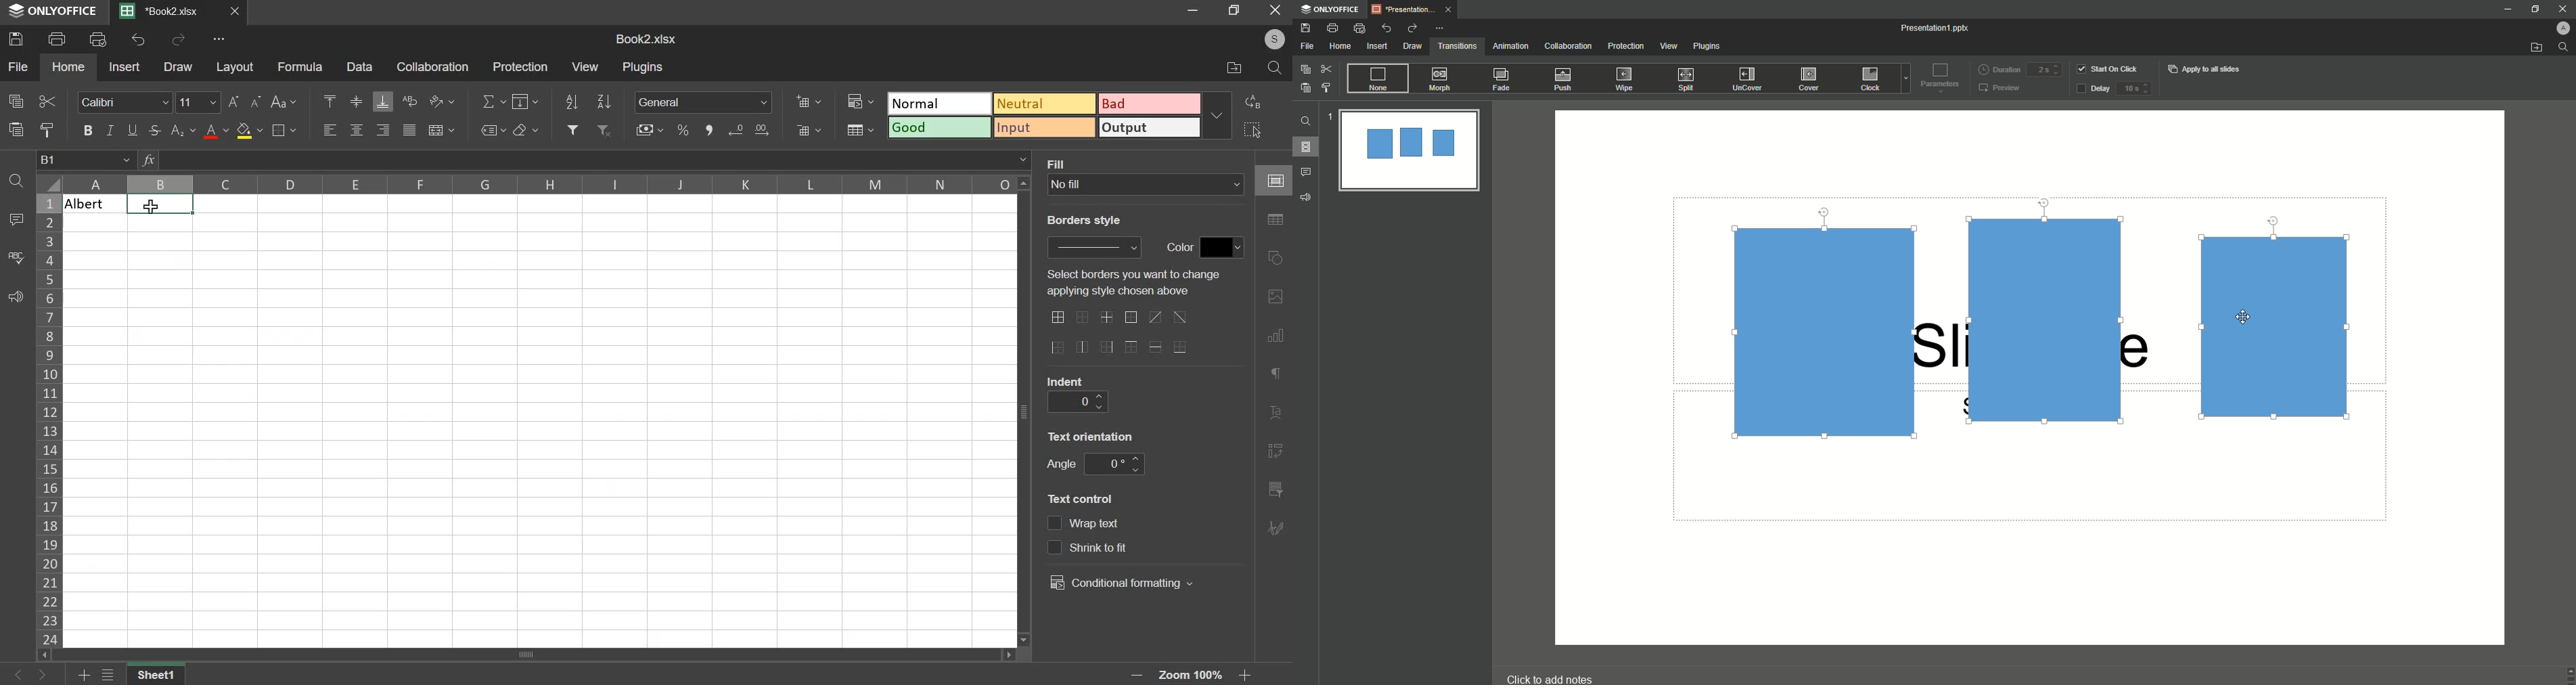  What do you see at coordinates (539, 184) in the screenshot?
I see `columns` at bounding box center [539, 184].